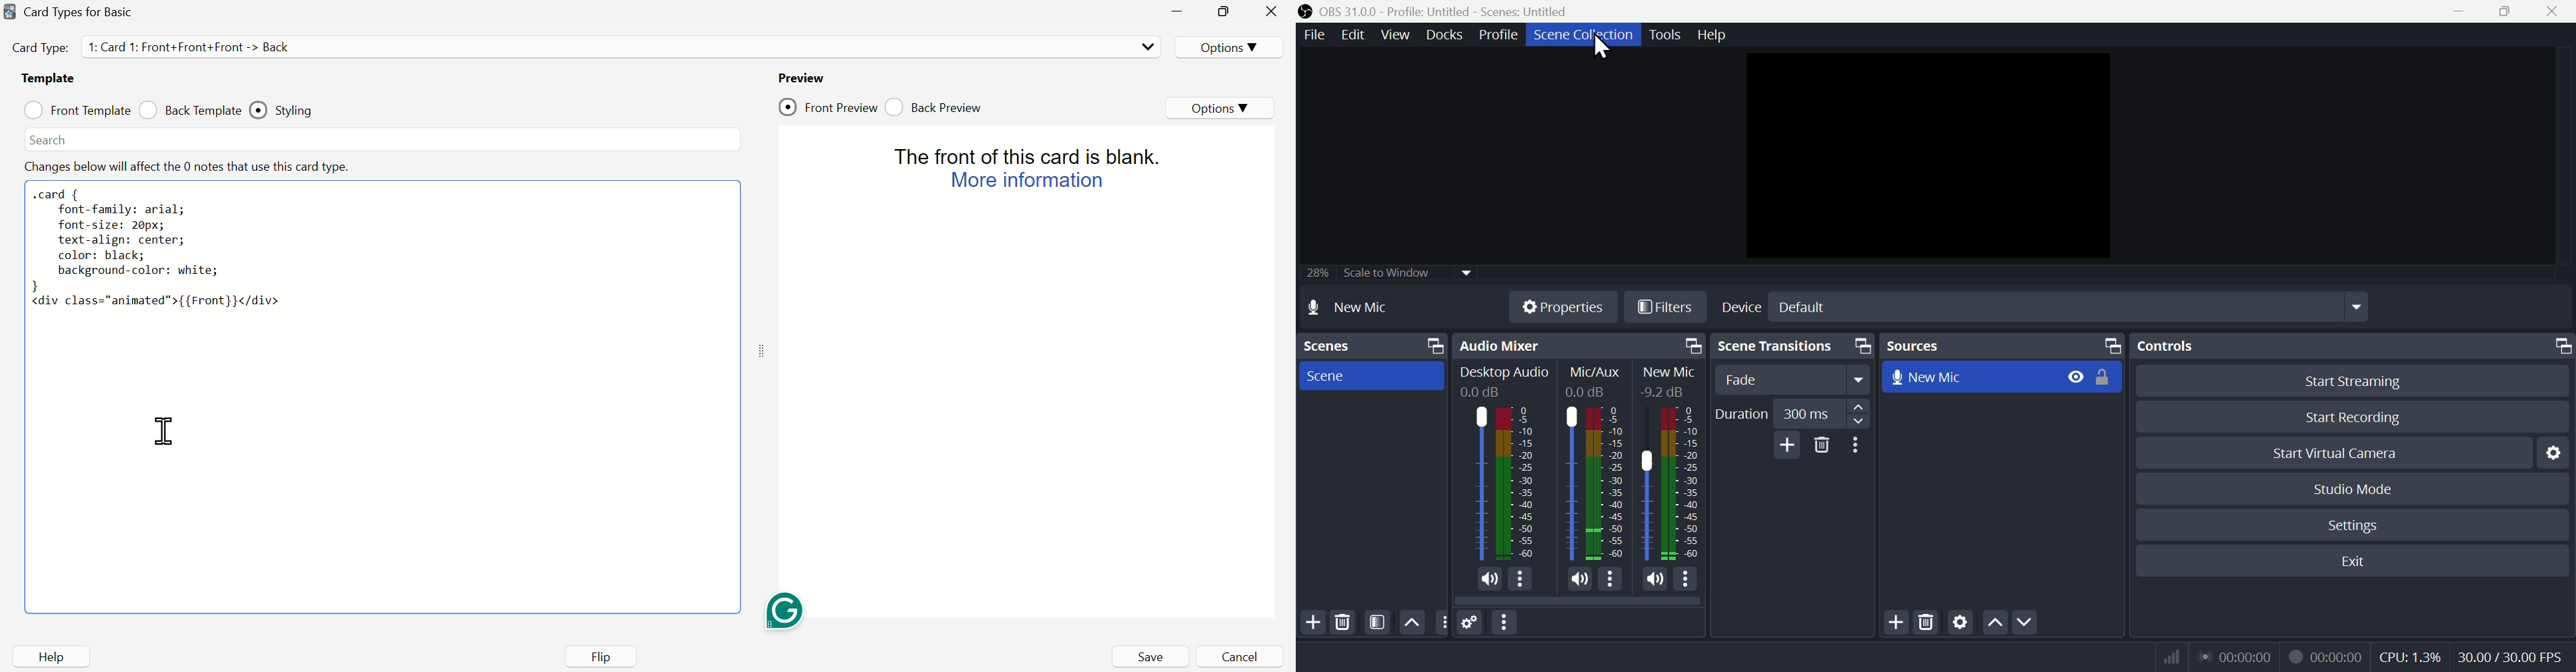  What do you see at coordinates (1714, 36) in the screenshot?
I see `Help` at bounding box center [1714, 36].